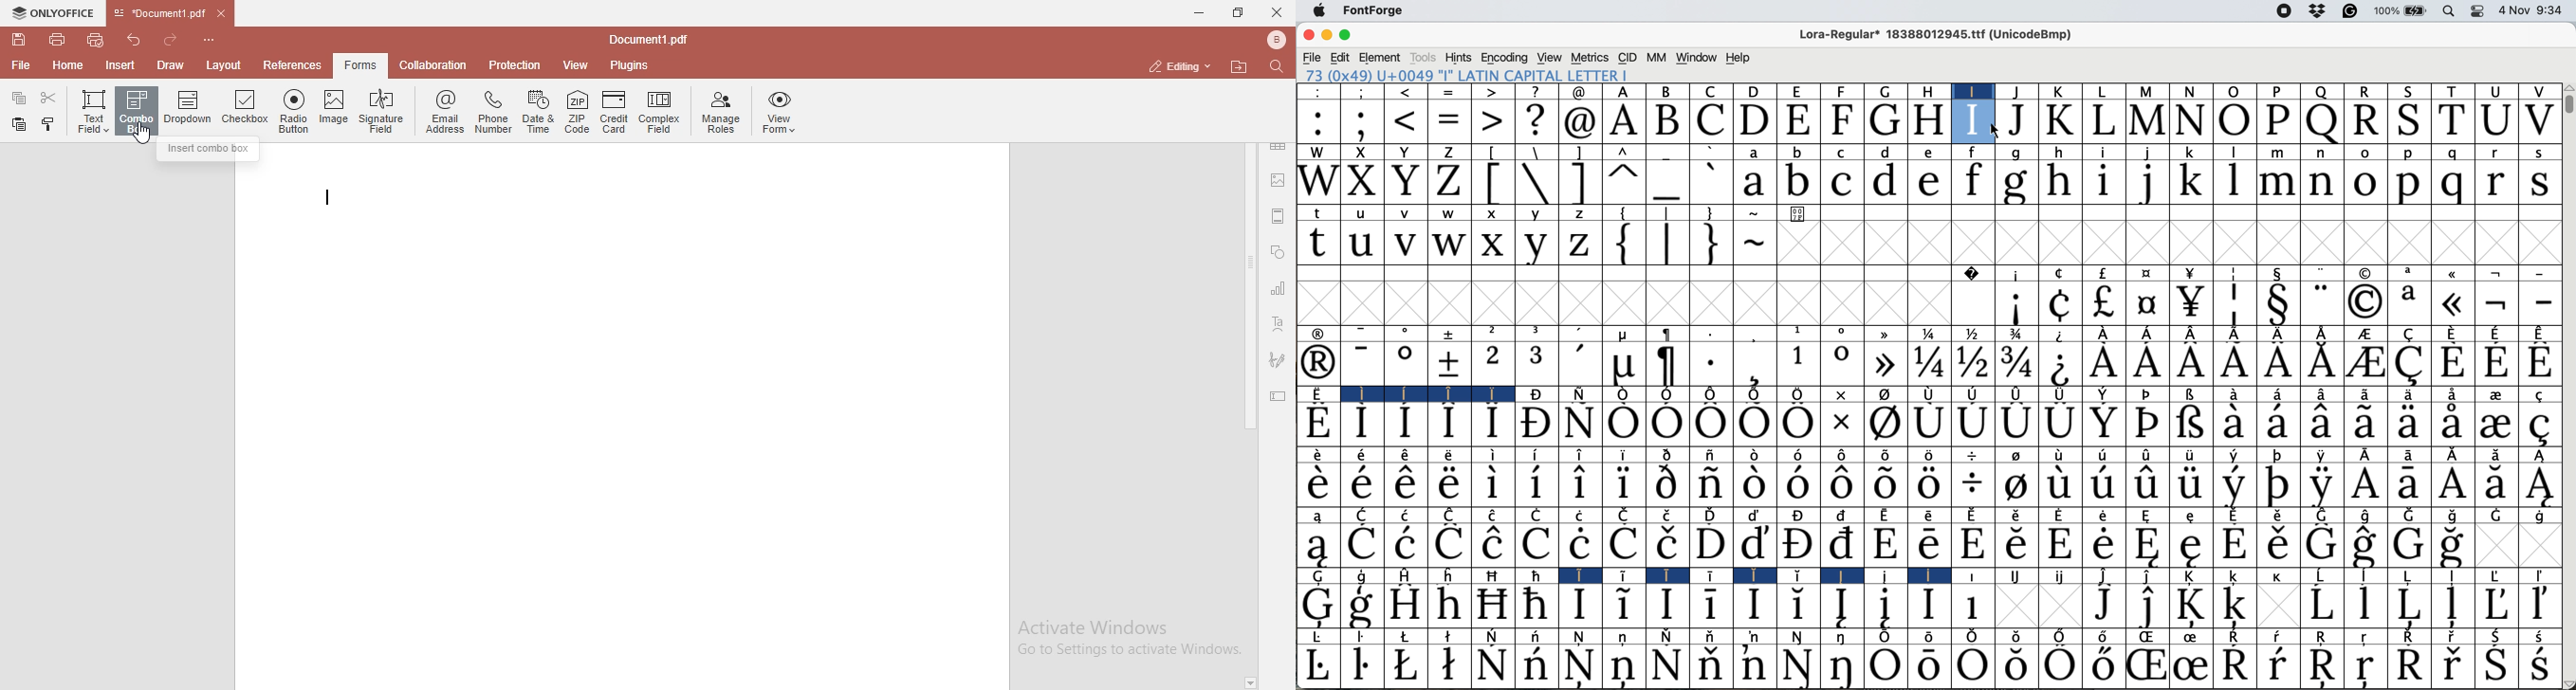  I want to click on `, so click(1710, 150).